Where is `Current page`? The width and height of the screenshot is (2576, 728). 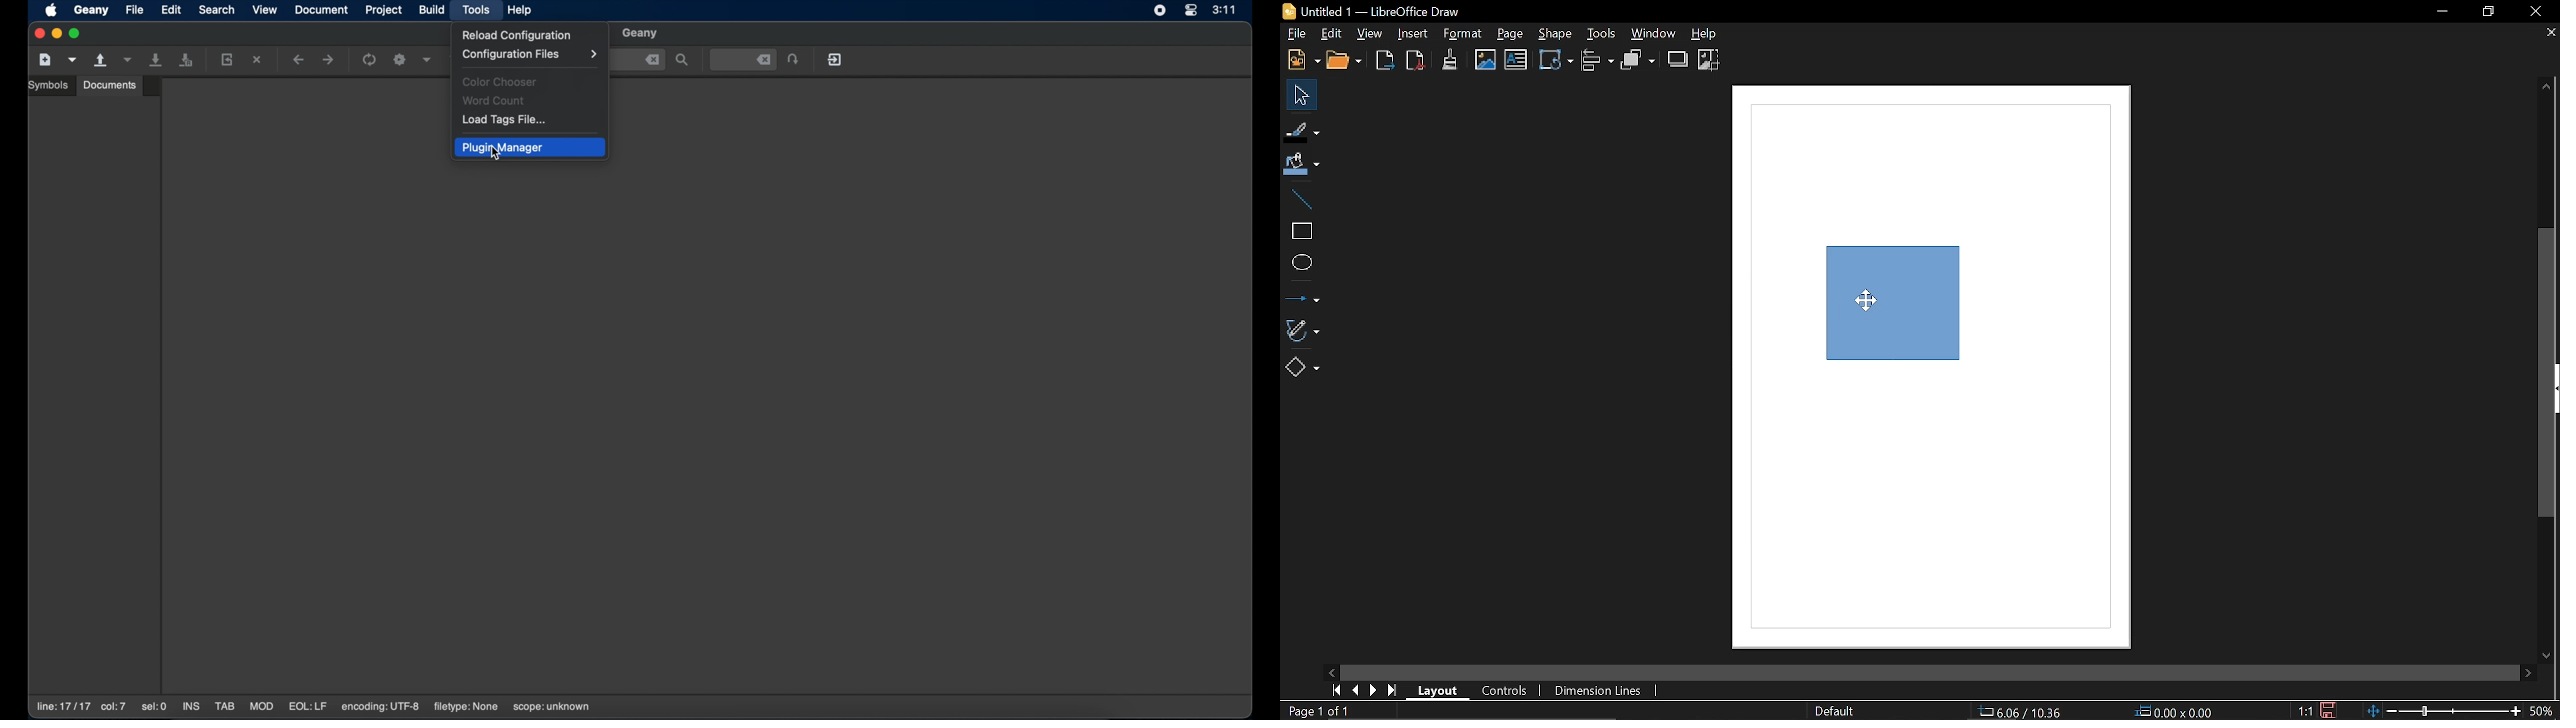
Current page is located at coordinates (1317, 712).